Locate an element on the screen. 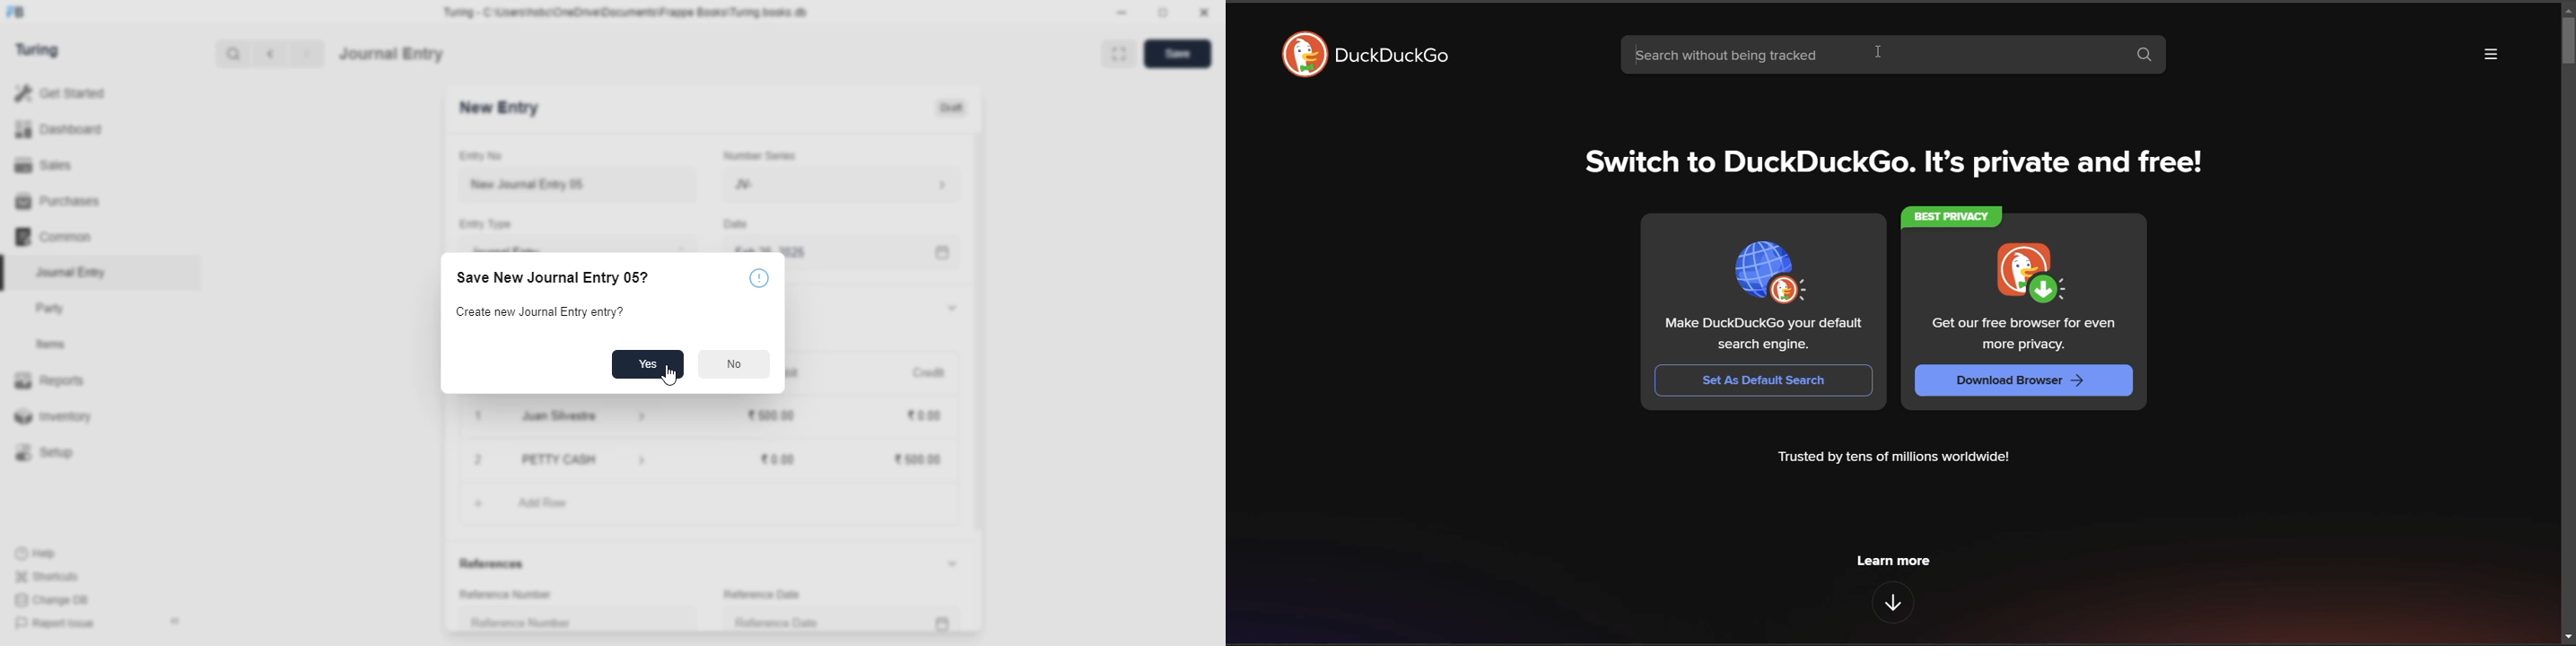 This screenshot has width=2576, height=672. journal entry is located at coordinates (392, 53).